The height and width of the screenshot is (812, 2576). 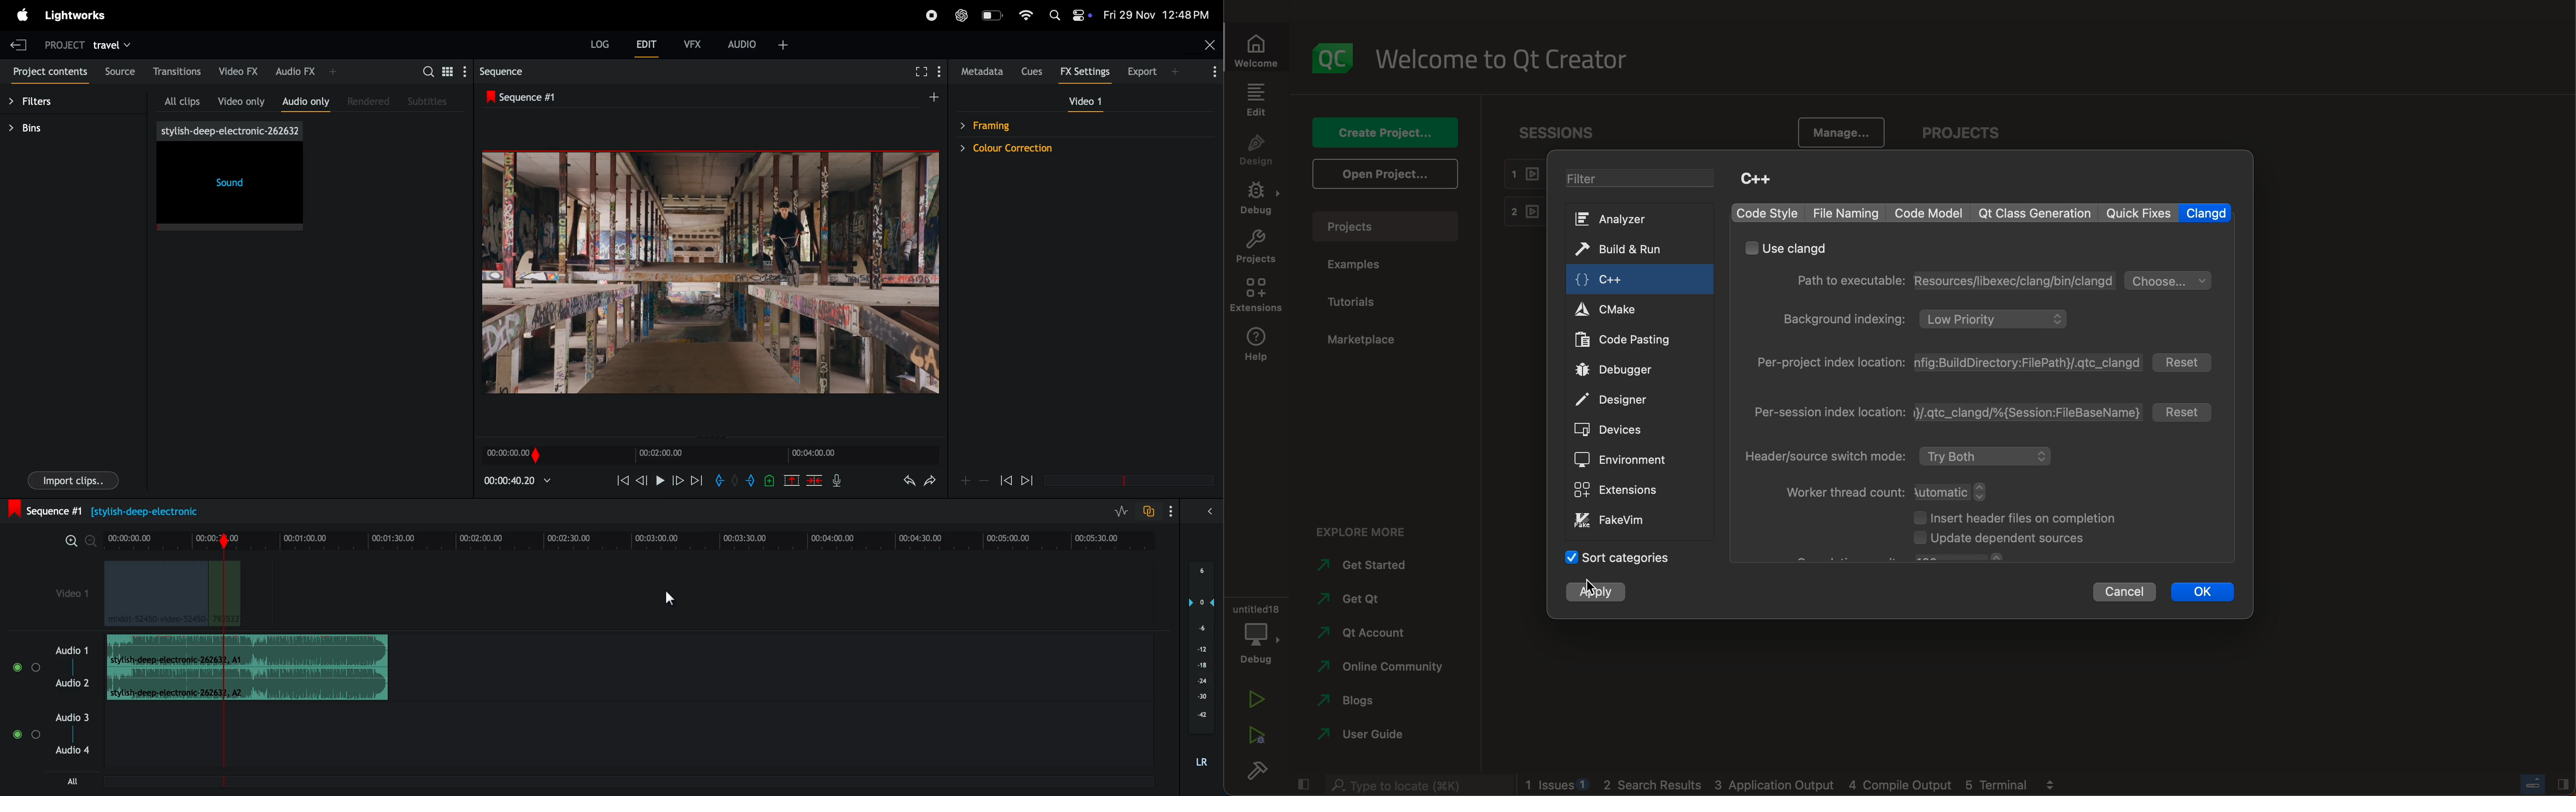 I want to click on path, so click(x=1951, y=281).